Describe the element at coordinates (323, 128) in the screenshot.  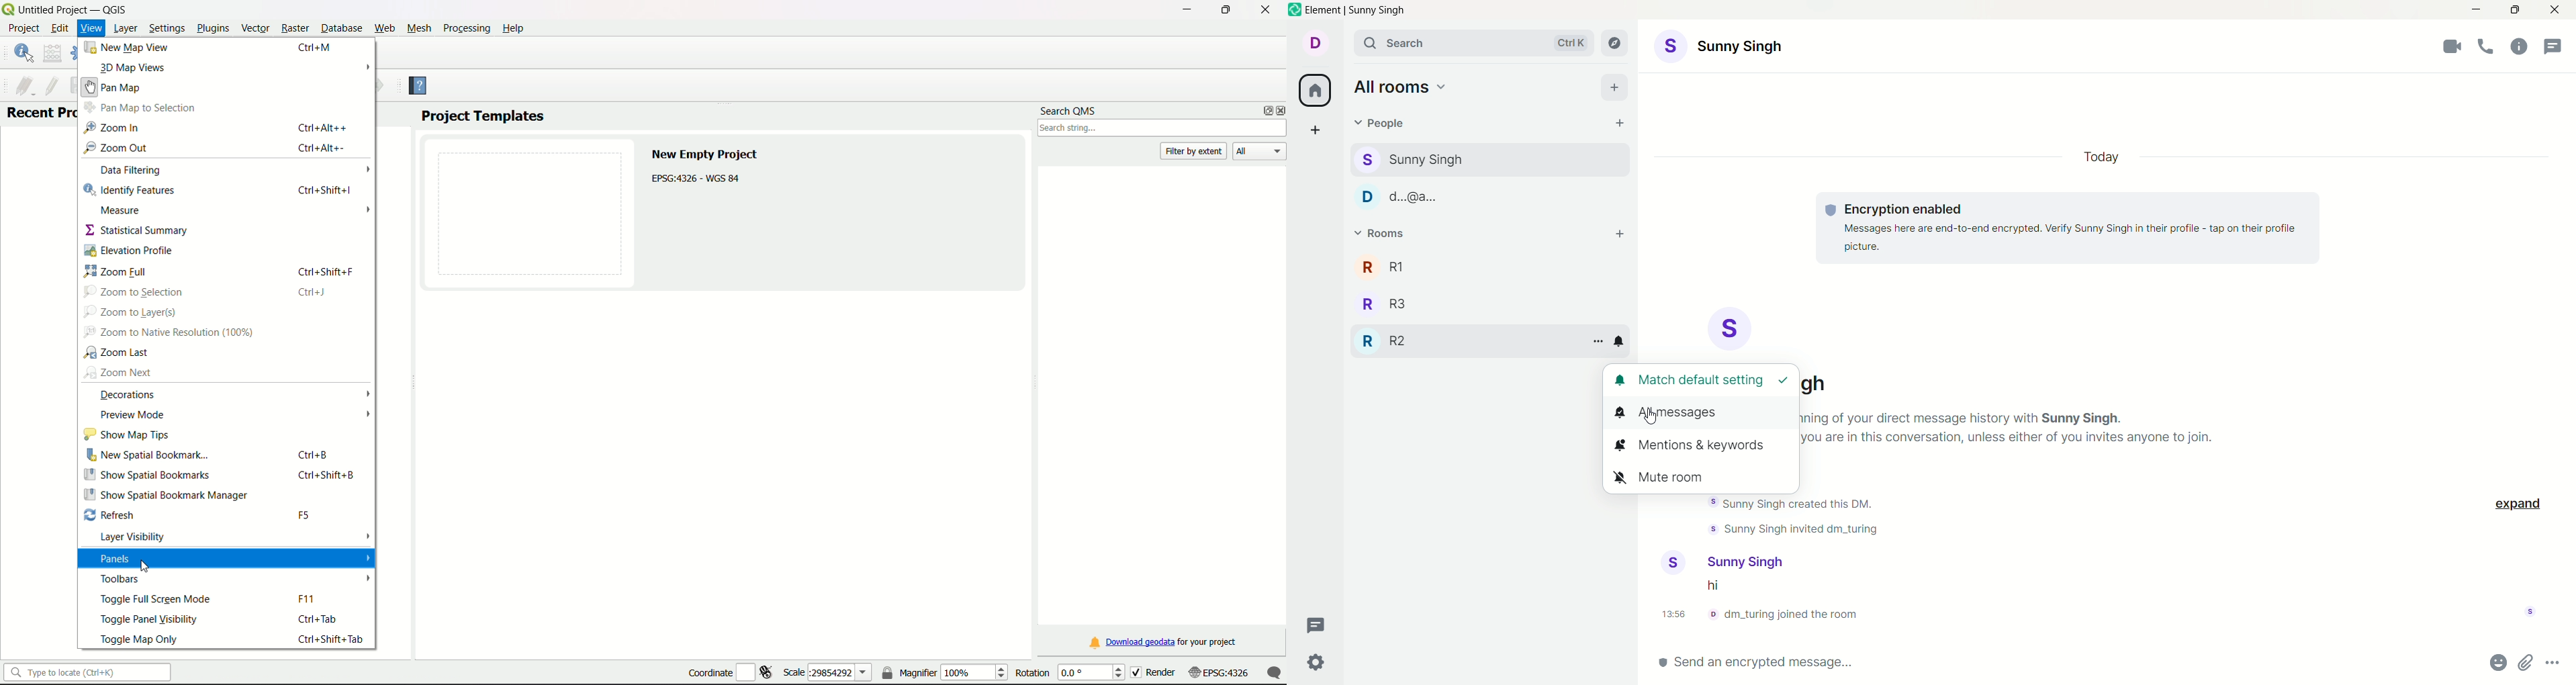
I see `Ctrl+Alt++` at that location.